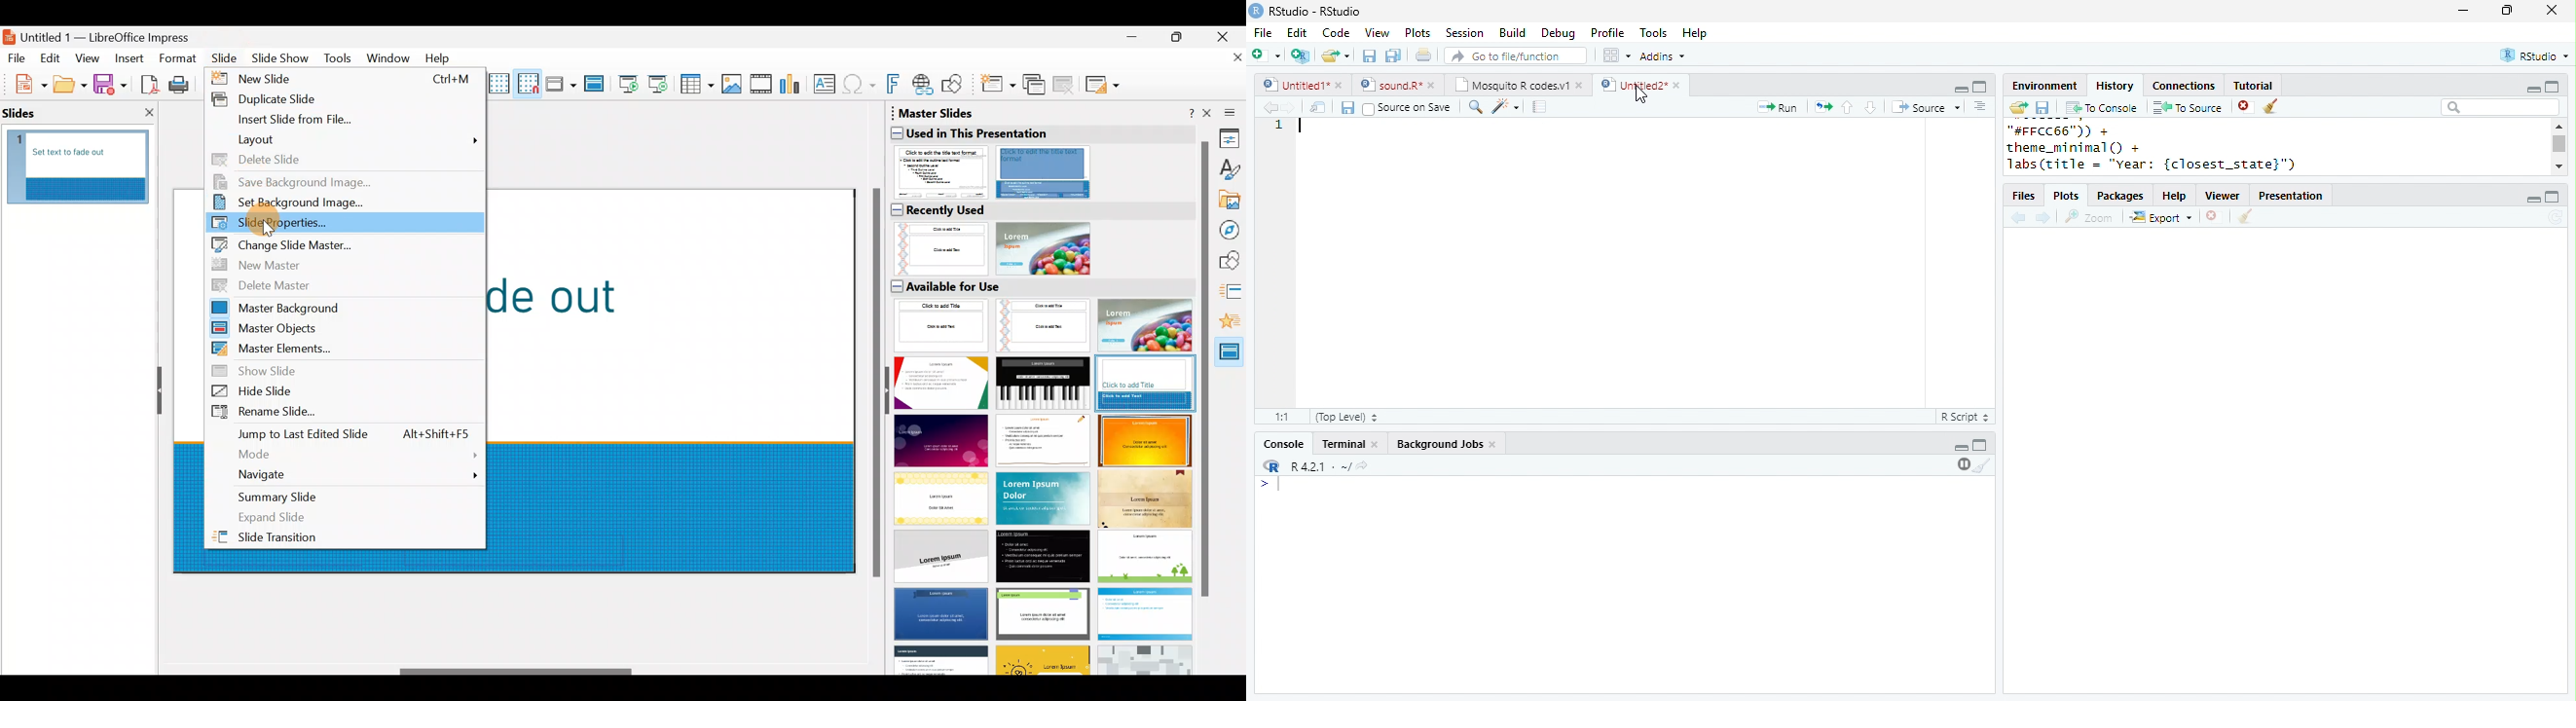 This screenshot has width=2576, height=728. What do you see at coordinates (1266, 55) in the screenshot?
I see `new file` at bounding box center [1266, 55].